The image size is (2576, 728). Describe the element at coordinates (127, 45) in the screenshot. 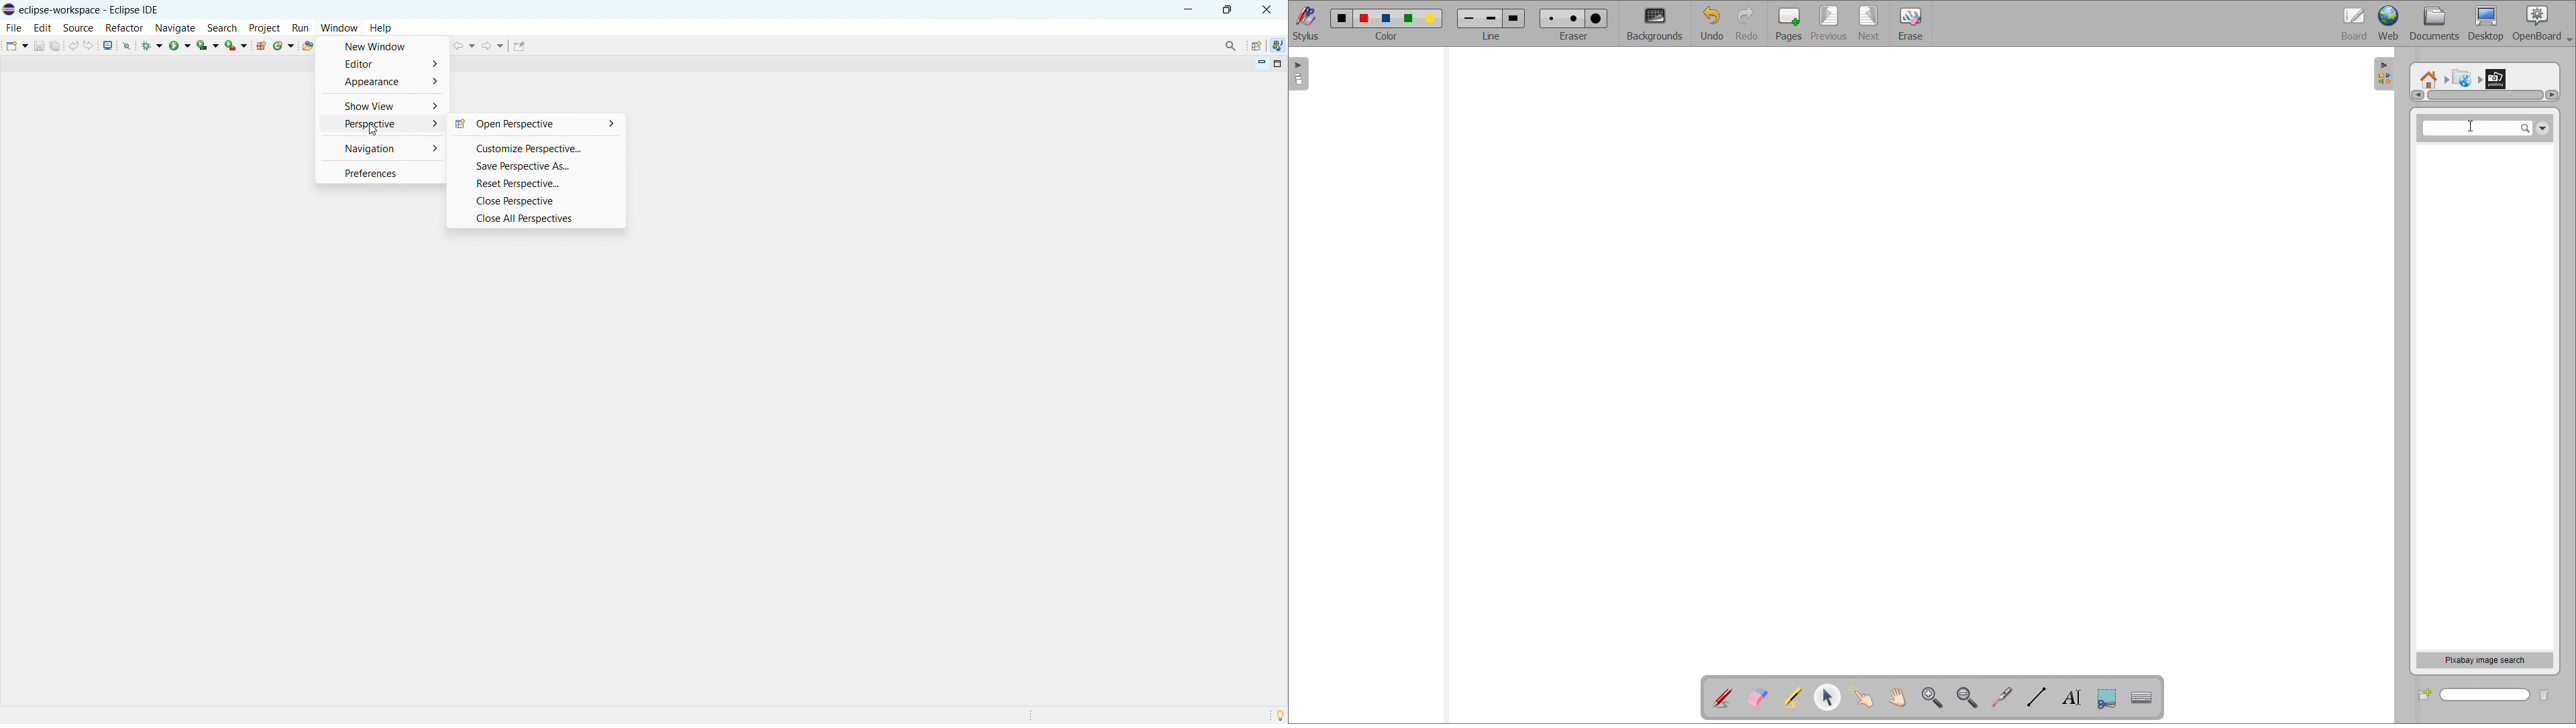

I see `skip all breakopoints` at that location.